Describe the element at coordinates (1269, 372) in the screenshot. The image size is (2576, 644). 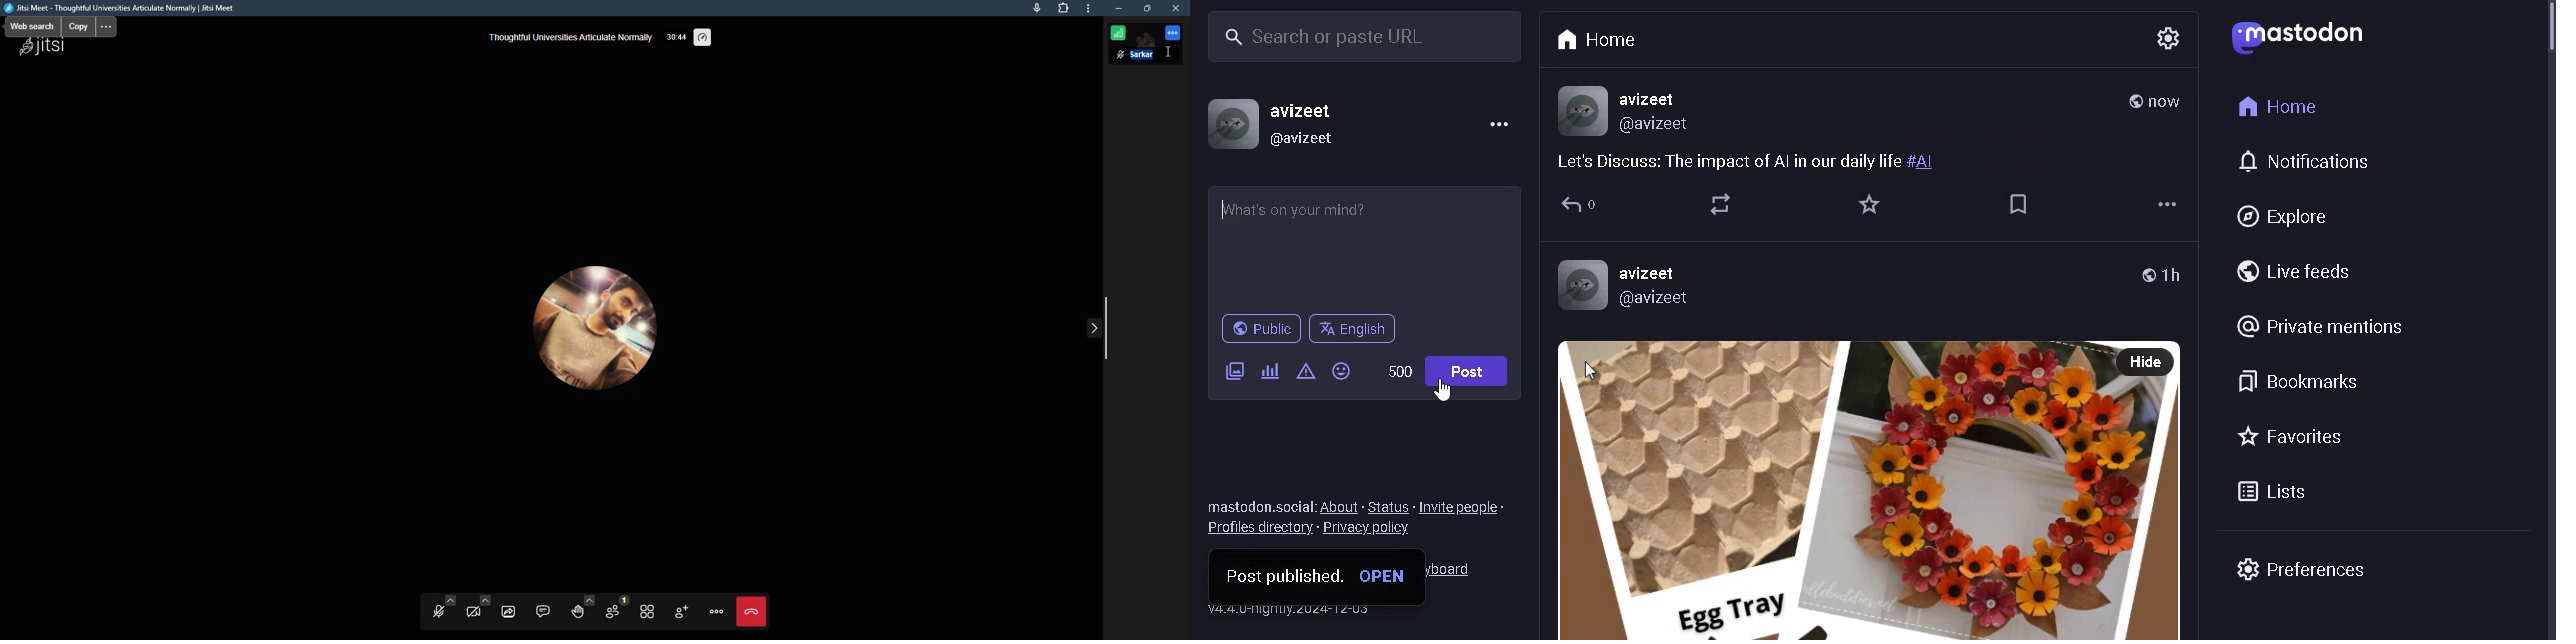
I see `ADD POLL` at that location.